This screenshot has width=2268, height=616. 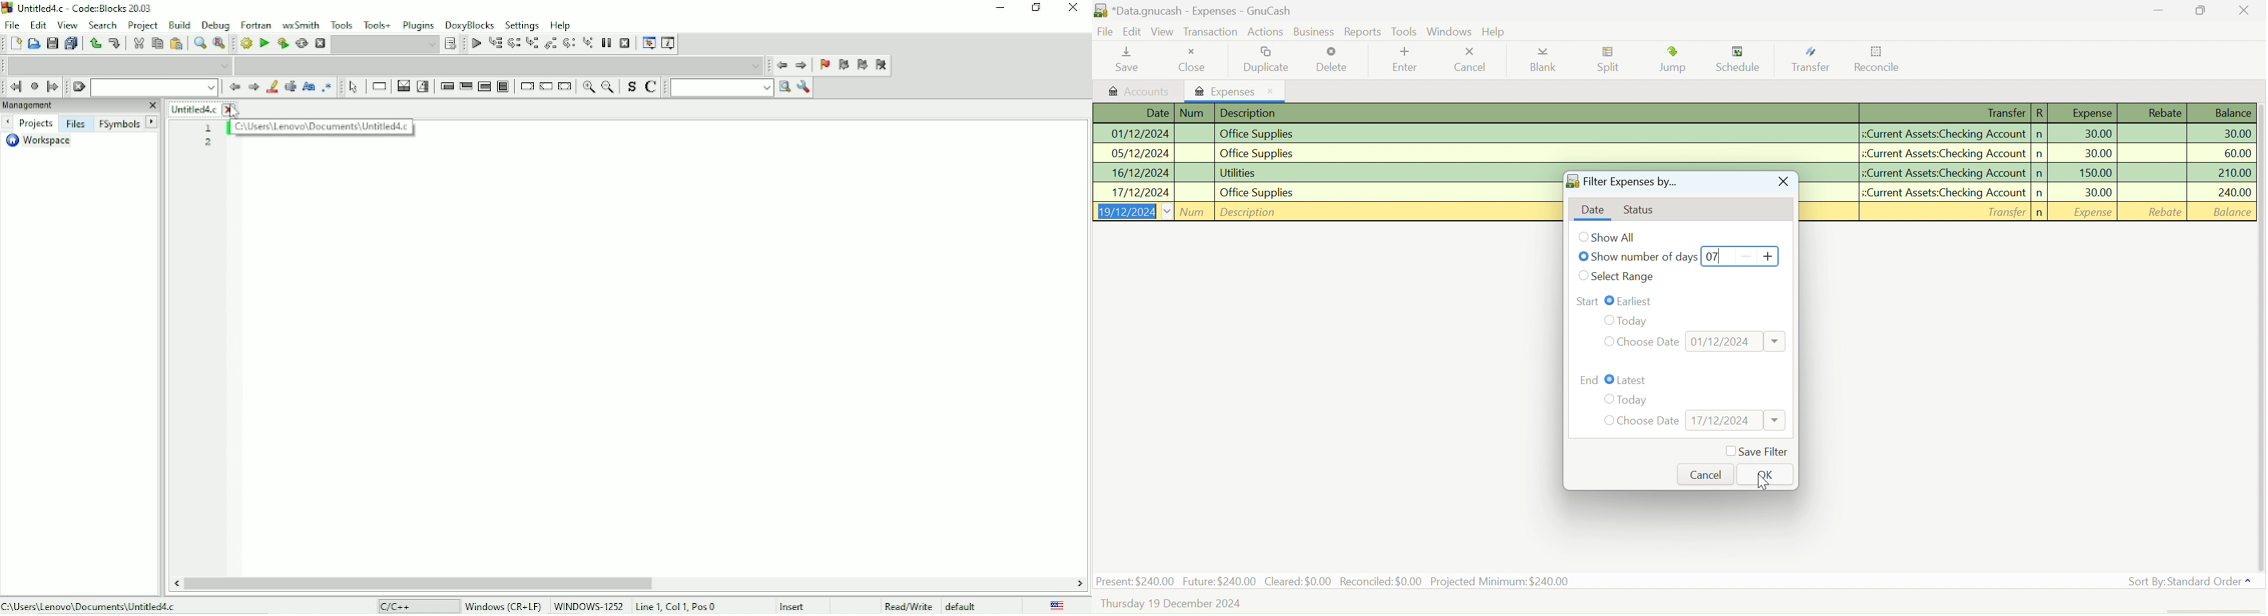 I want to click on Undo, so click(x=94, y=42).